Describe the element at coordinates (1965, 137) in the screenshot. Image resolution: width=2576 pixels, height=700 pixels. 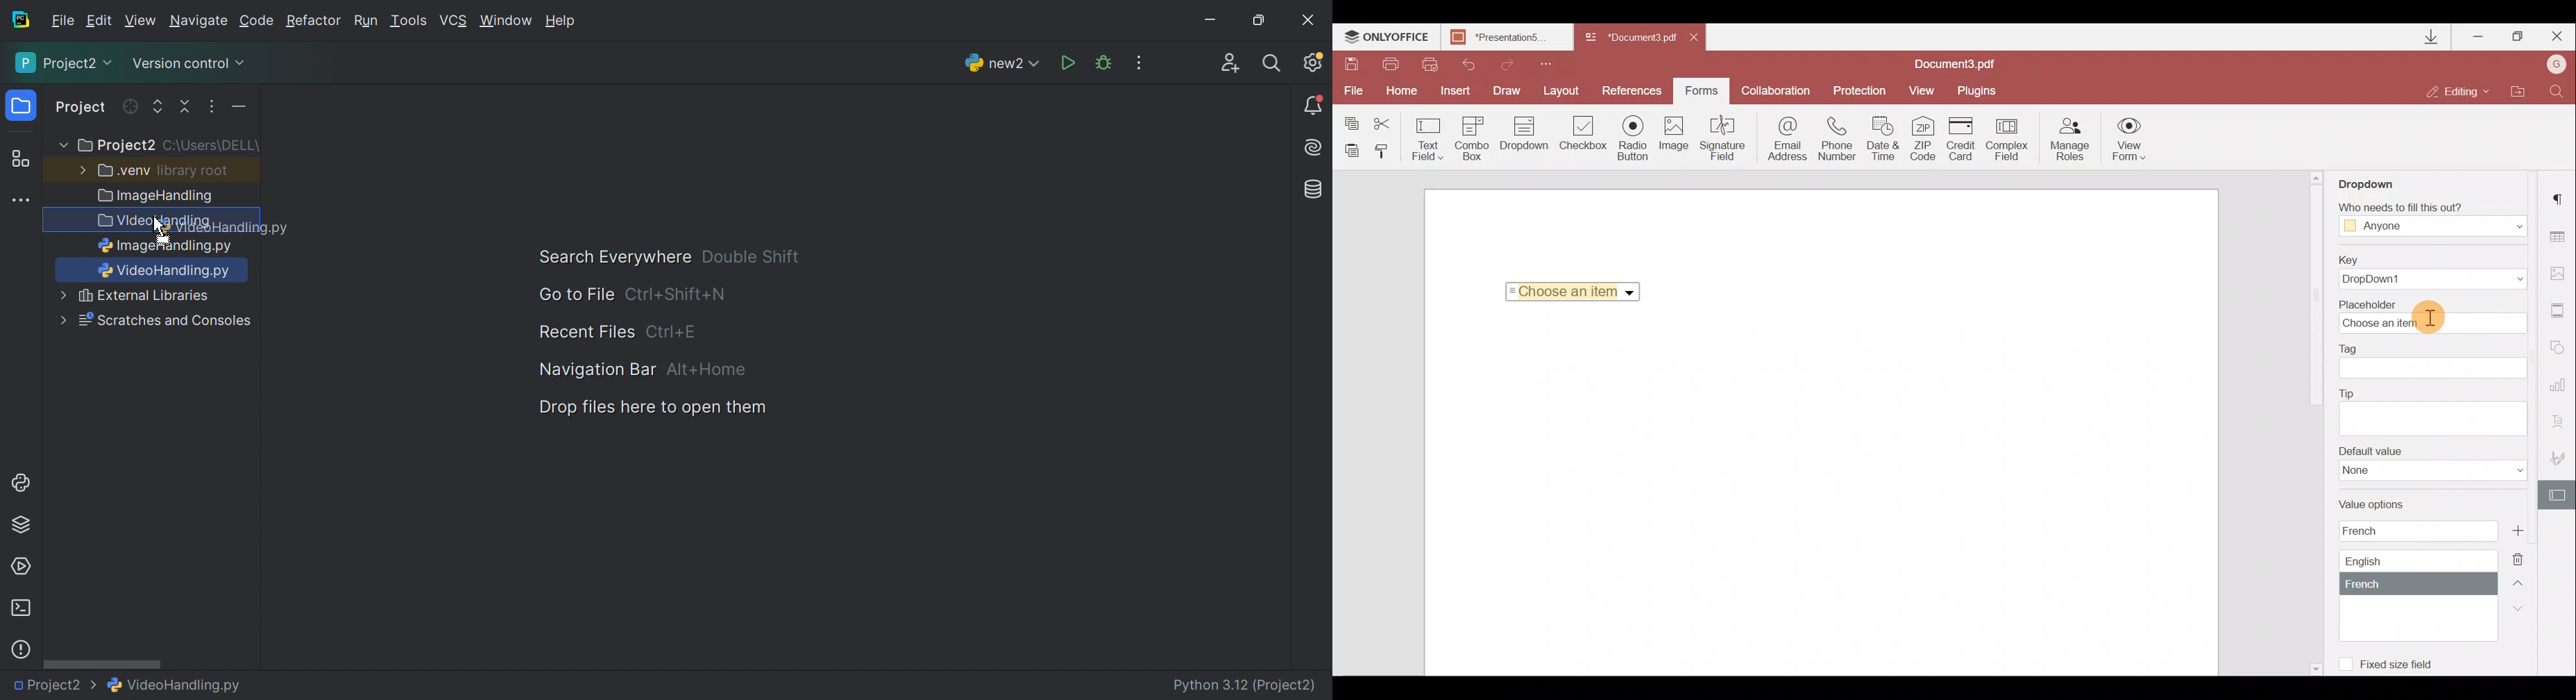
I see `Credit card` at that location.